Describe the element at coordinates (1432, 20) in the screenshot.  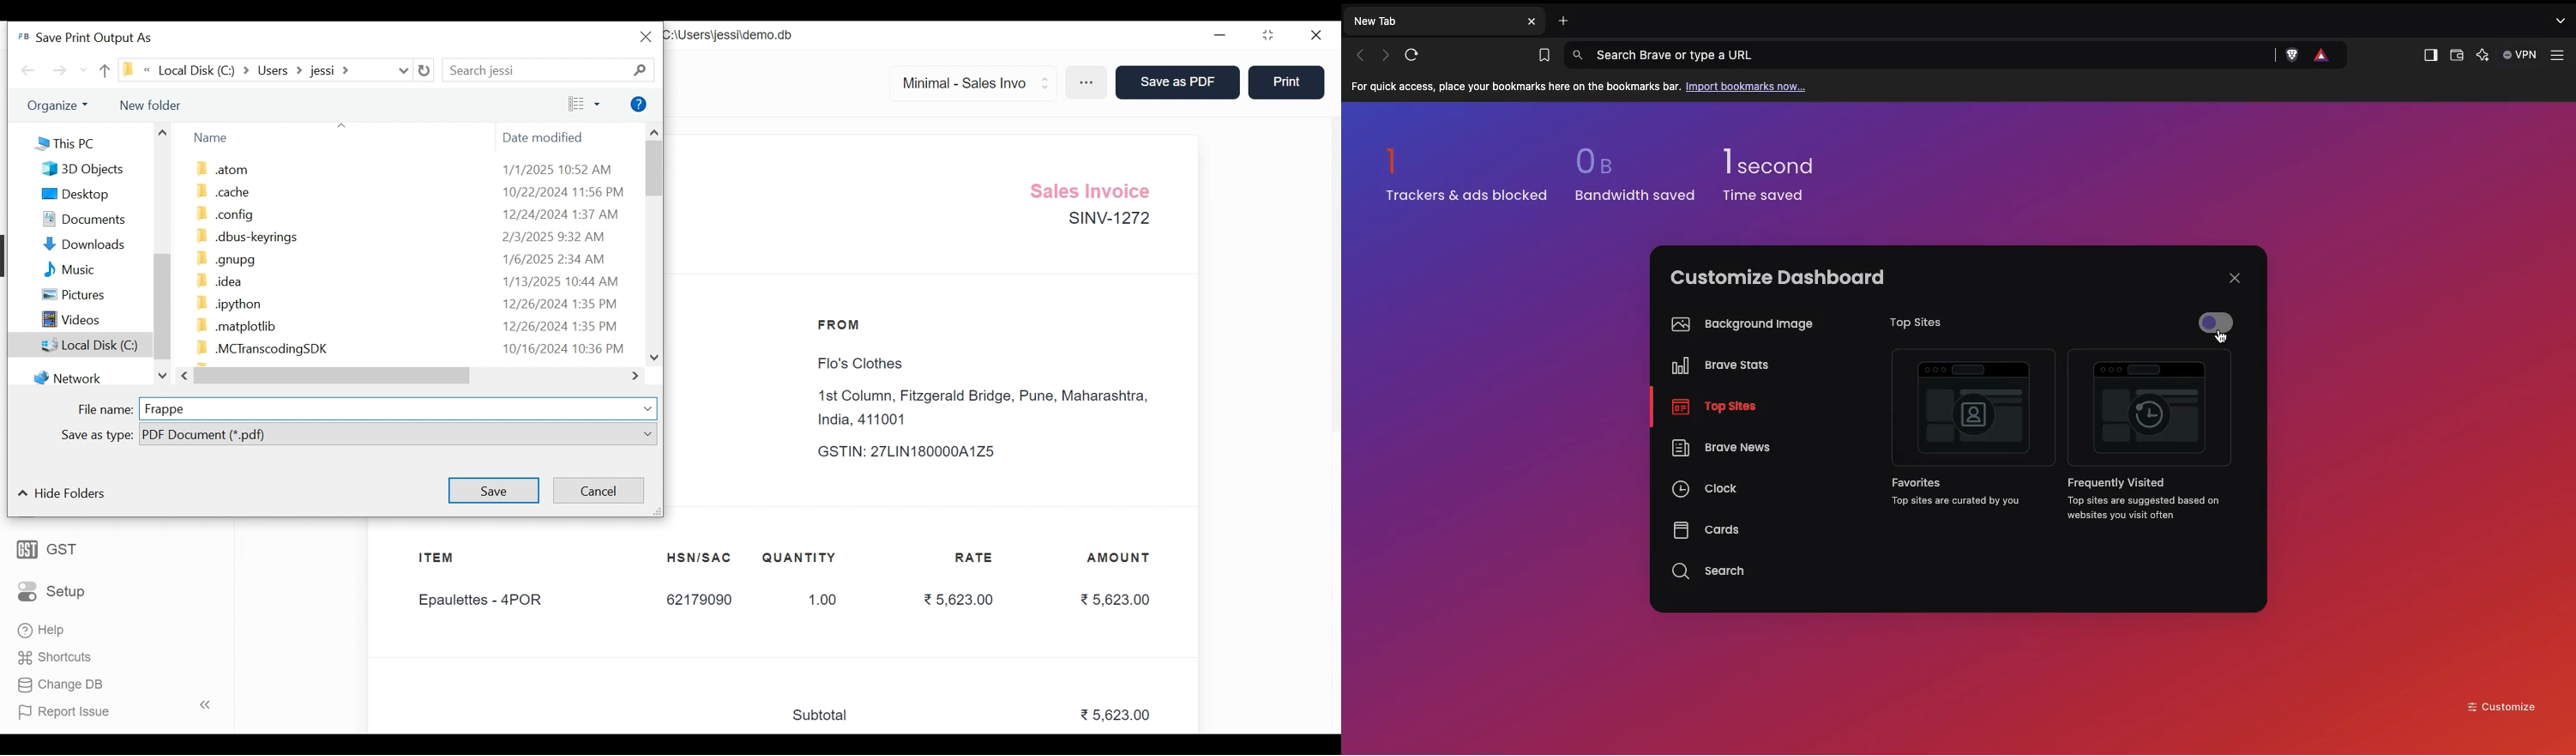
I see `New tab` at that location.